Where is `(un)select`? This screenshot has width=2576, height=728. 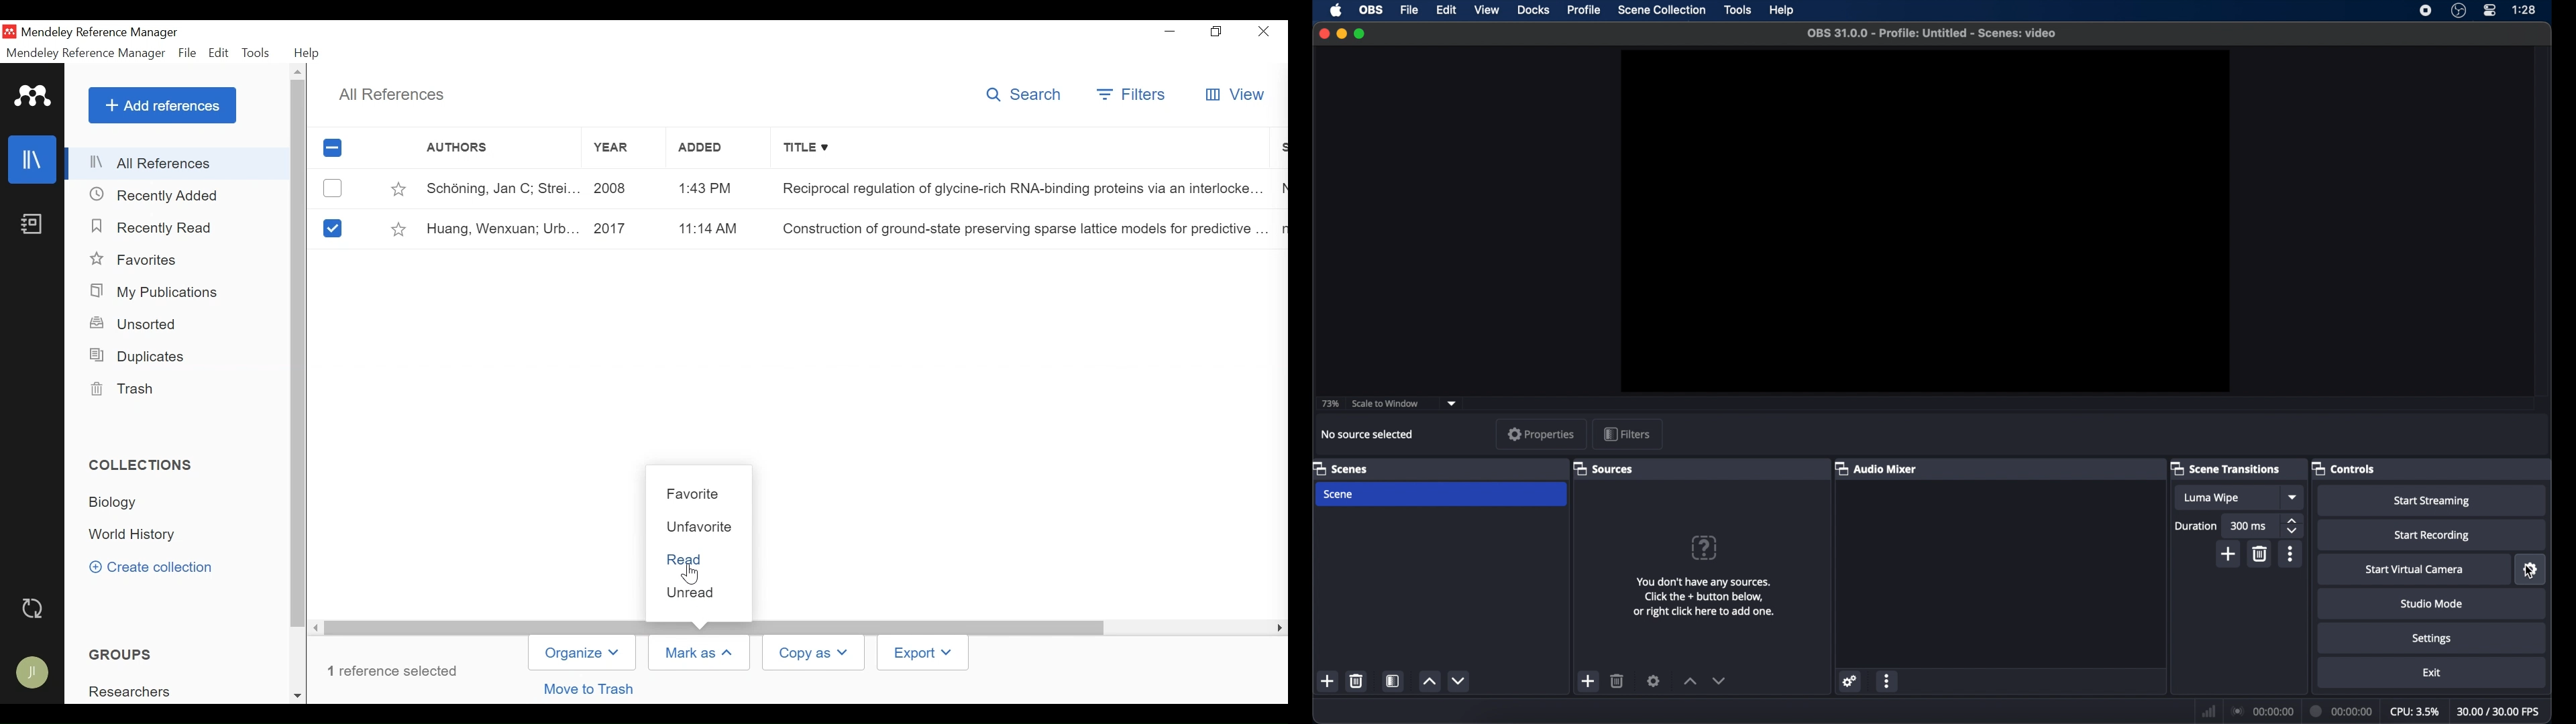 (un)select is located at coordinates (331, 148).